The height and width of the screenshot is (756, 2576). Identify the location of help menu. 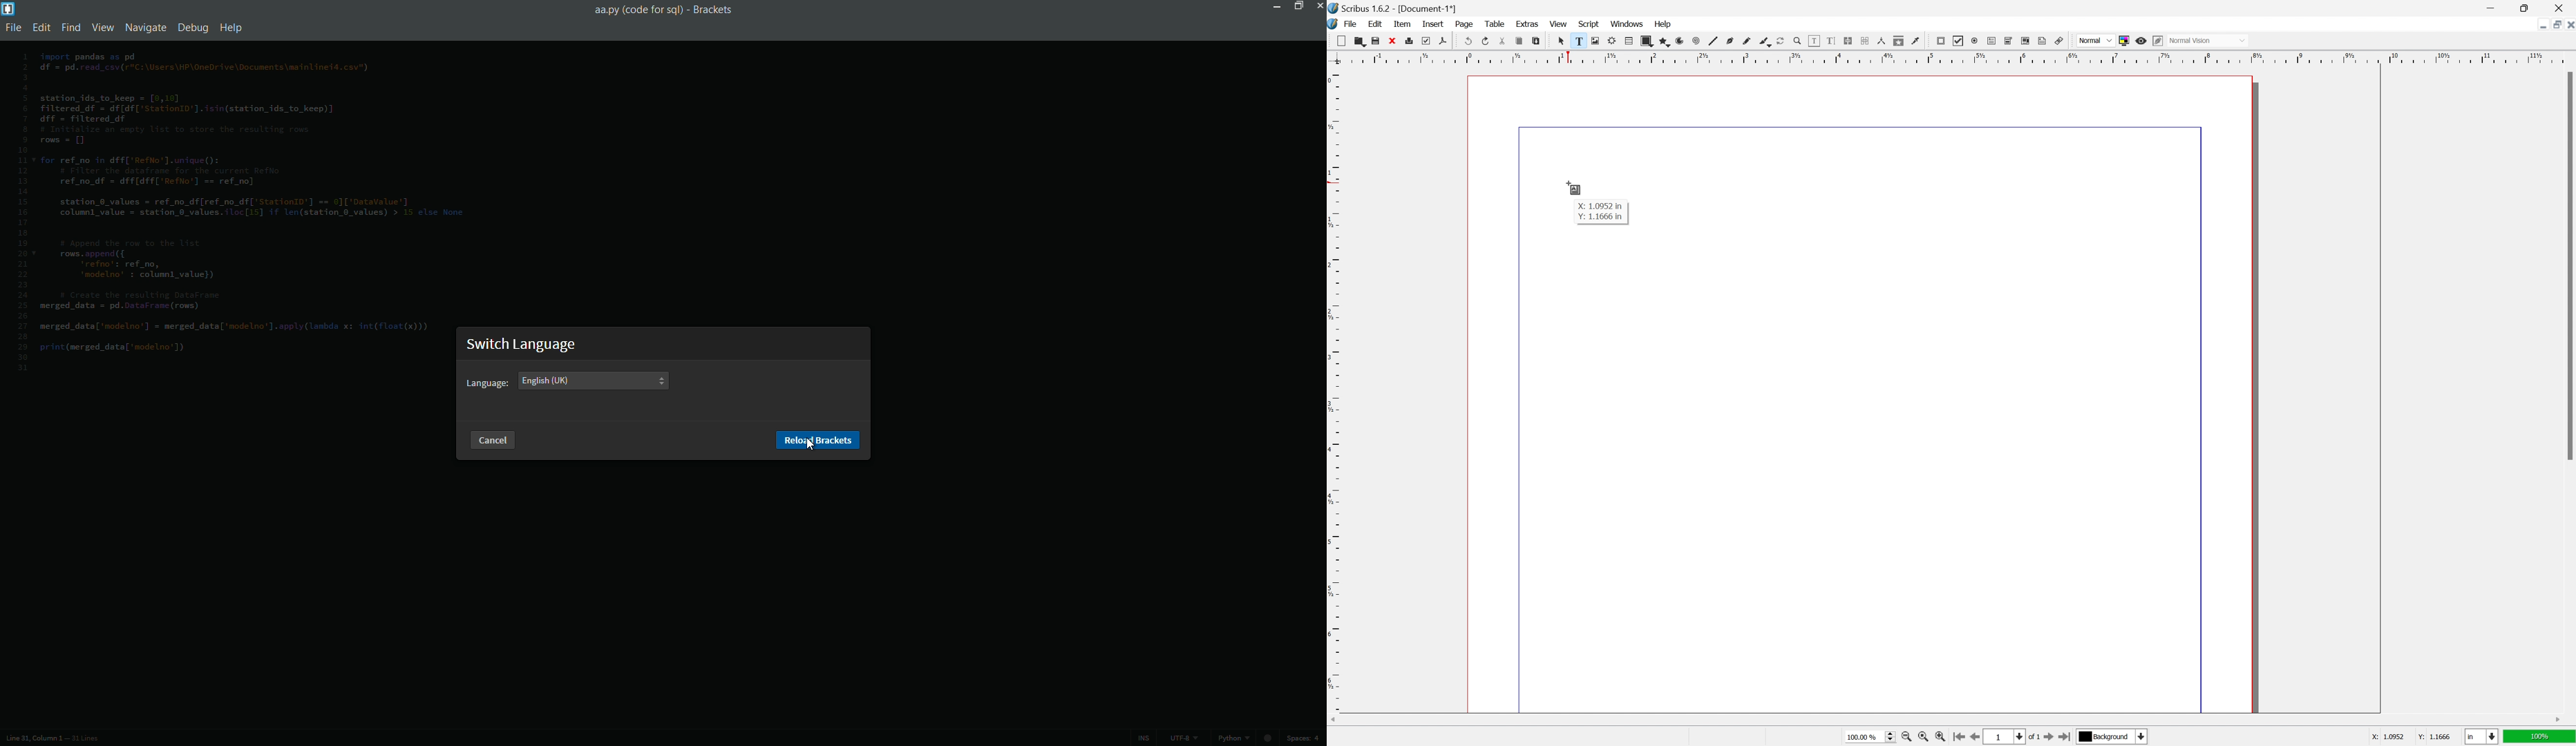
(233, 28).